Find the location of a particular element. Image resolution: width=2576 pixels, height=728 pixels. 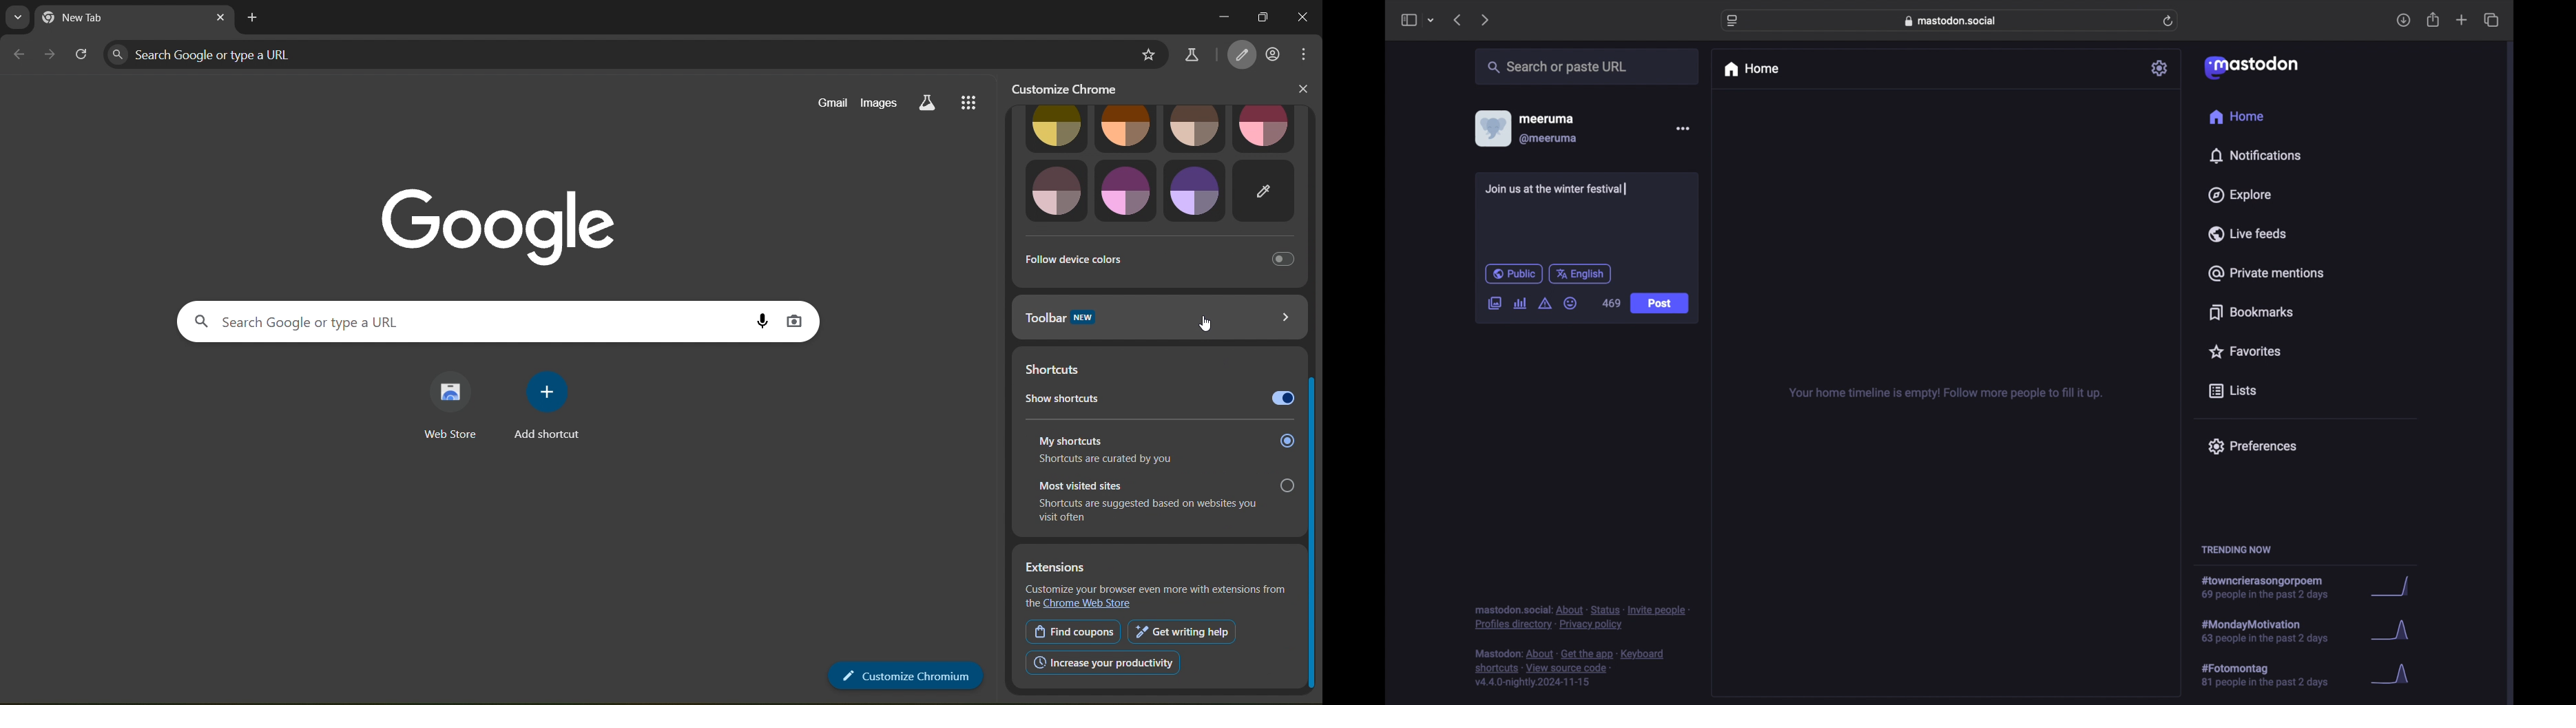

more options is located at coordinates (1683, 129).